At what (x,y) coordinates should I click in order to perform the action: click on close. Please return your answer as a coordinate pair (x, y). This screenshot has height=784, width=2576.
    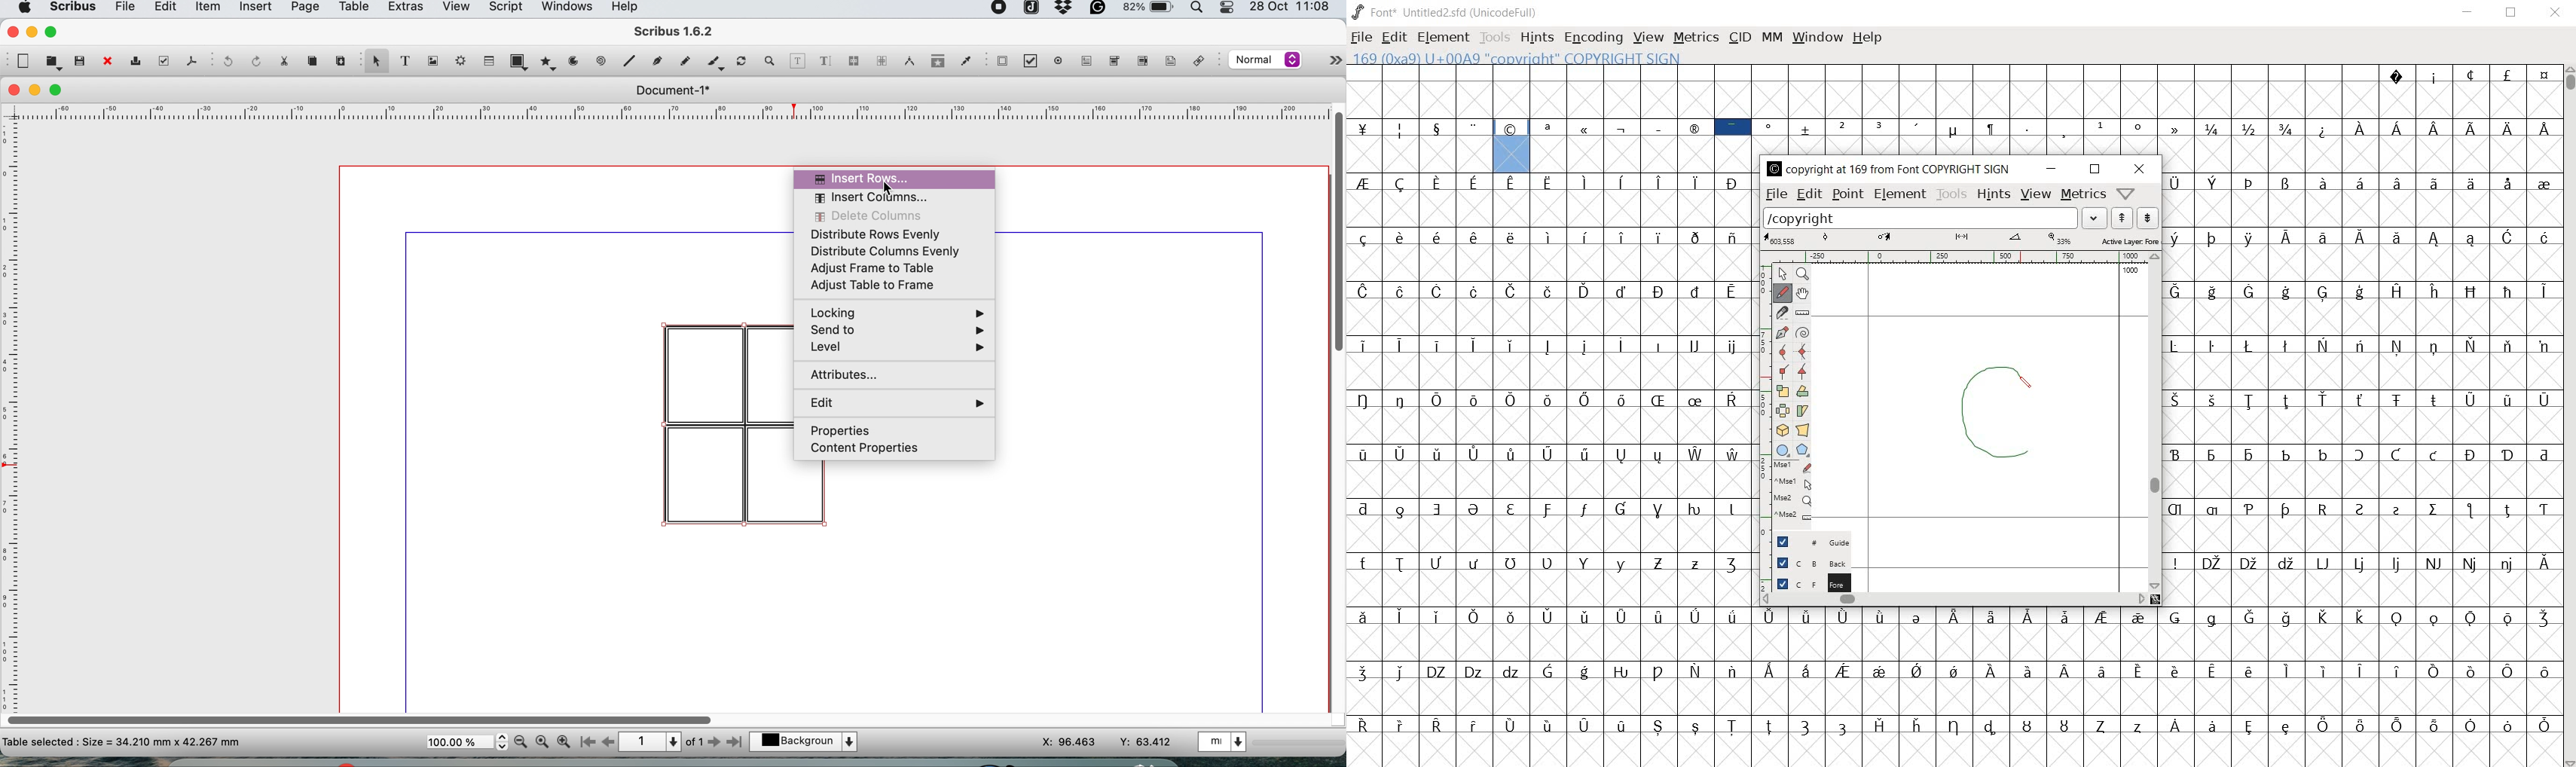
    Looking at the image, I should click on (107, 62).